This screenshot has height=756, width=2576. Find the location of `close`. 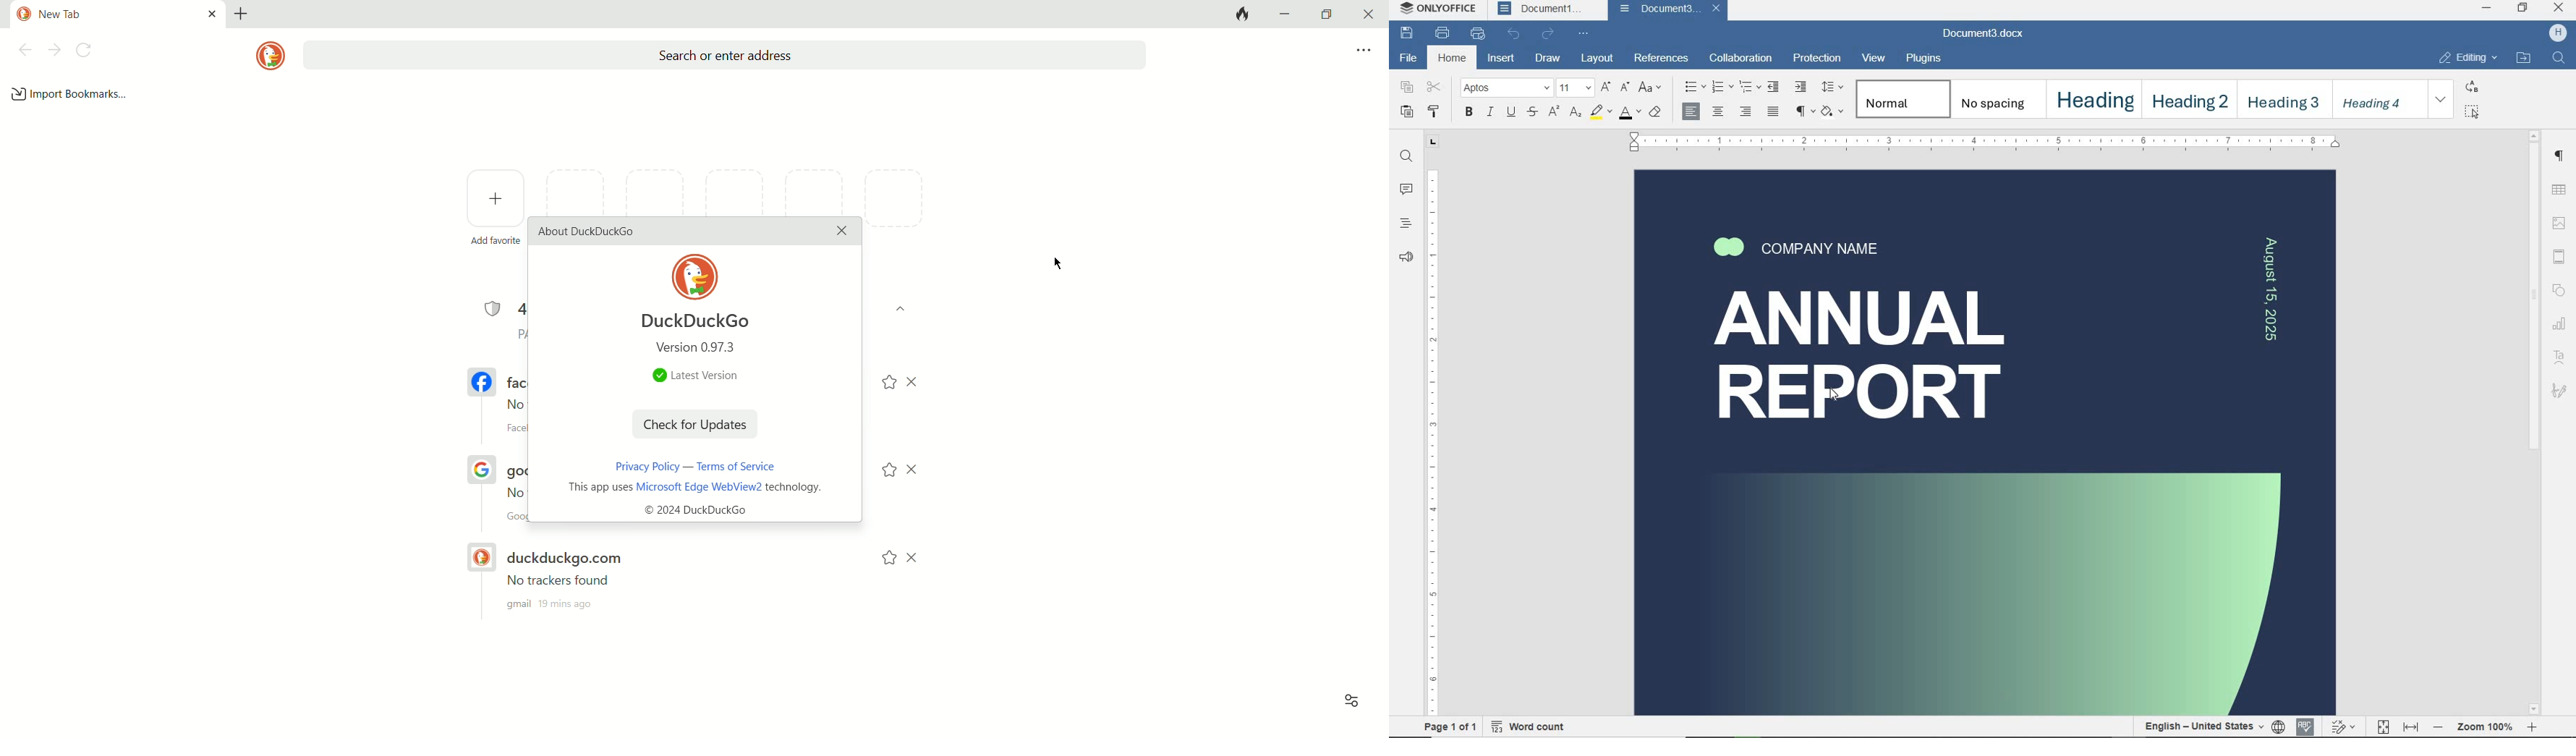

close is located at coordinates (2559, 9).